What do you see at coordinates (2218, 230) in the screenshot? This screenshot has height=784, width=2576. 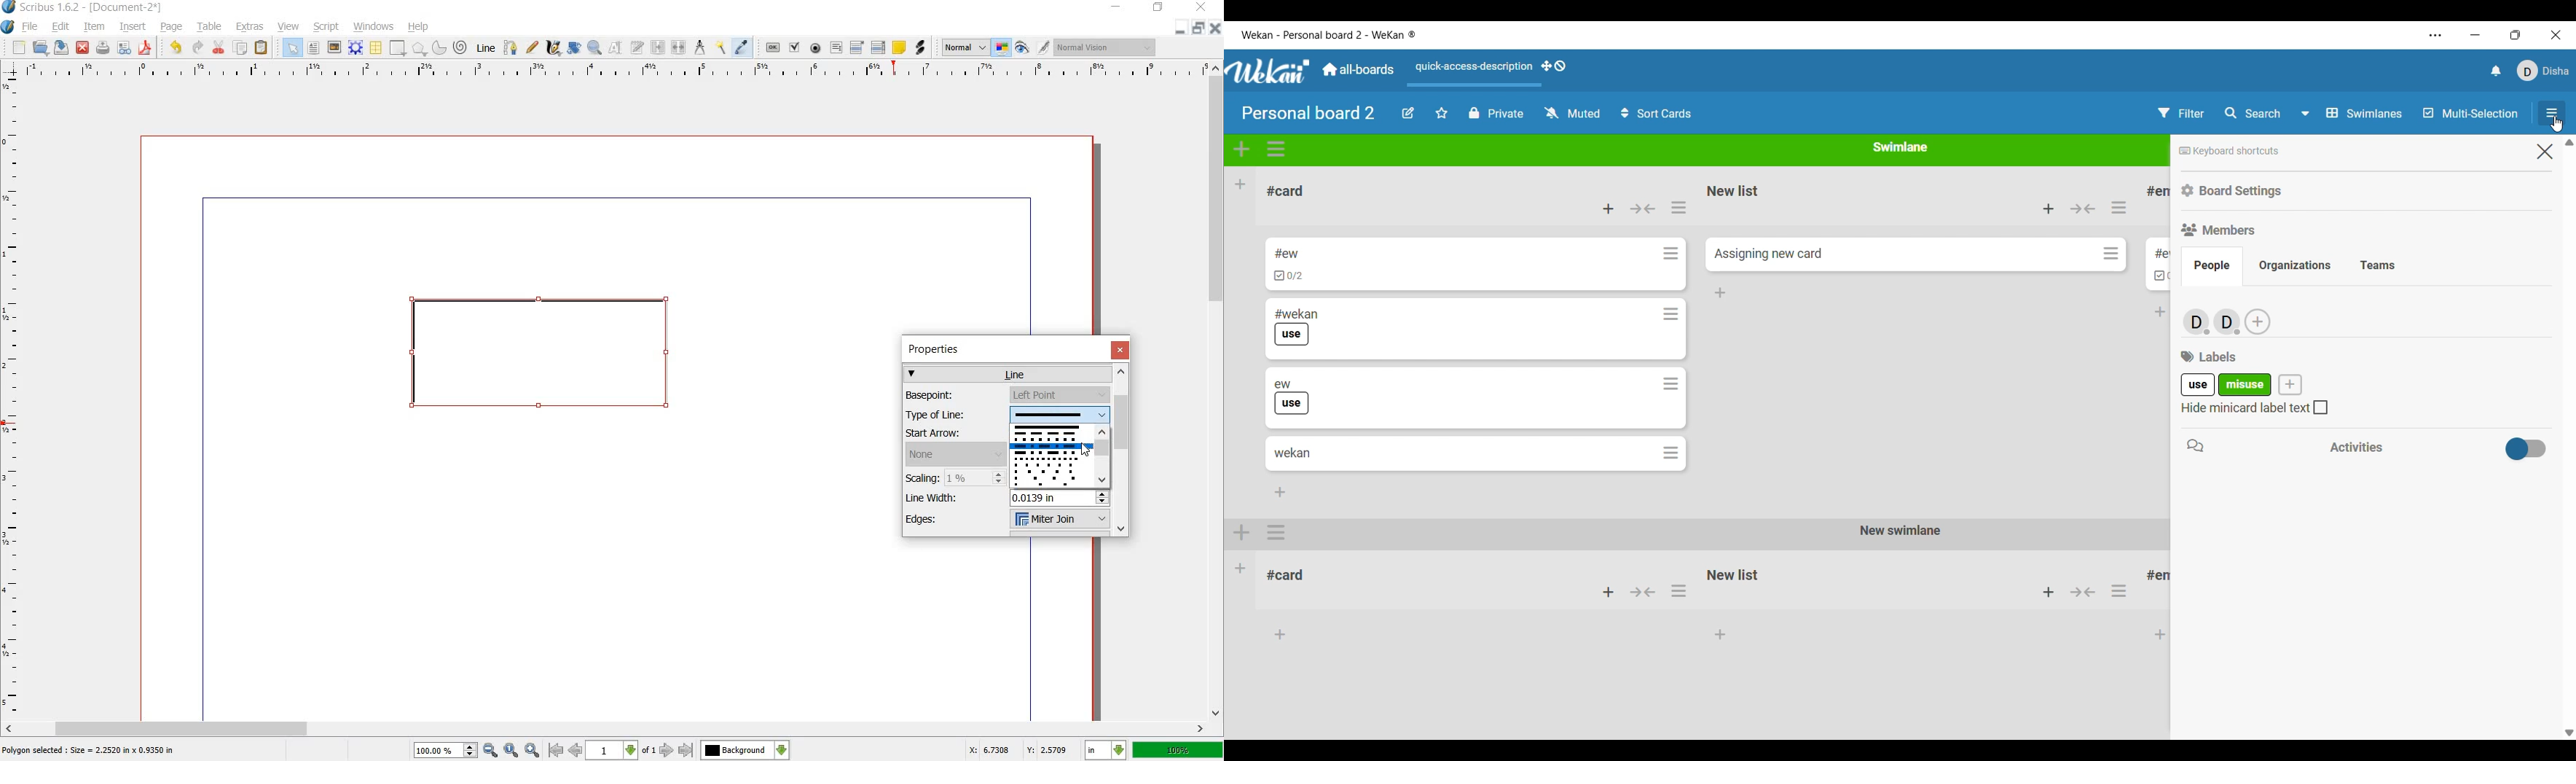 I see `Section title` at bounding box center [2218, 230].